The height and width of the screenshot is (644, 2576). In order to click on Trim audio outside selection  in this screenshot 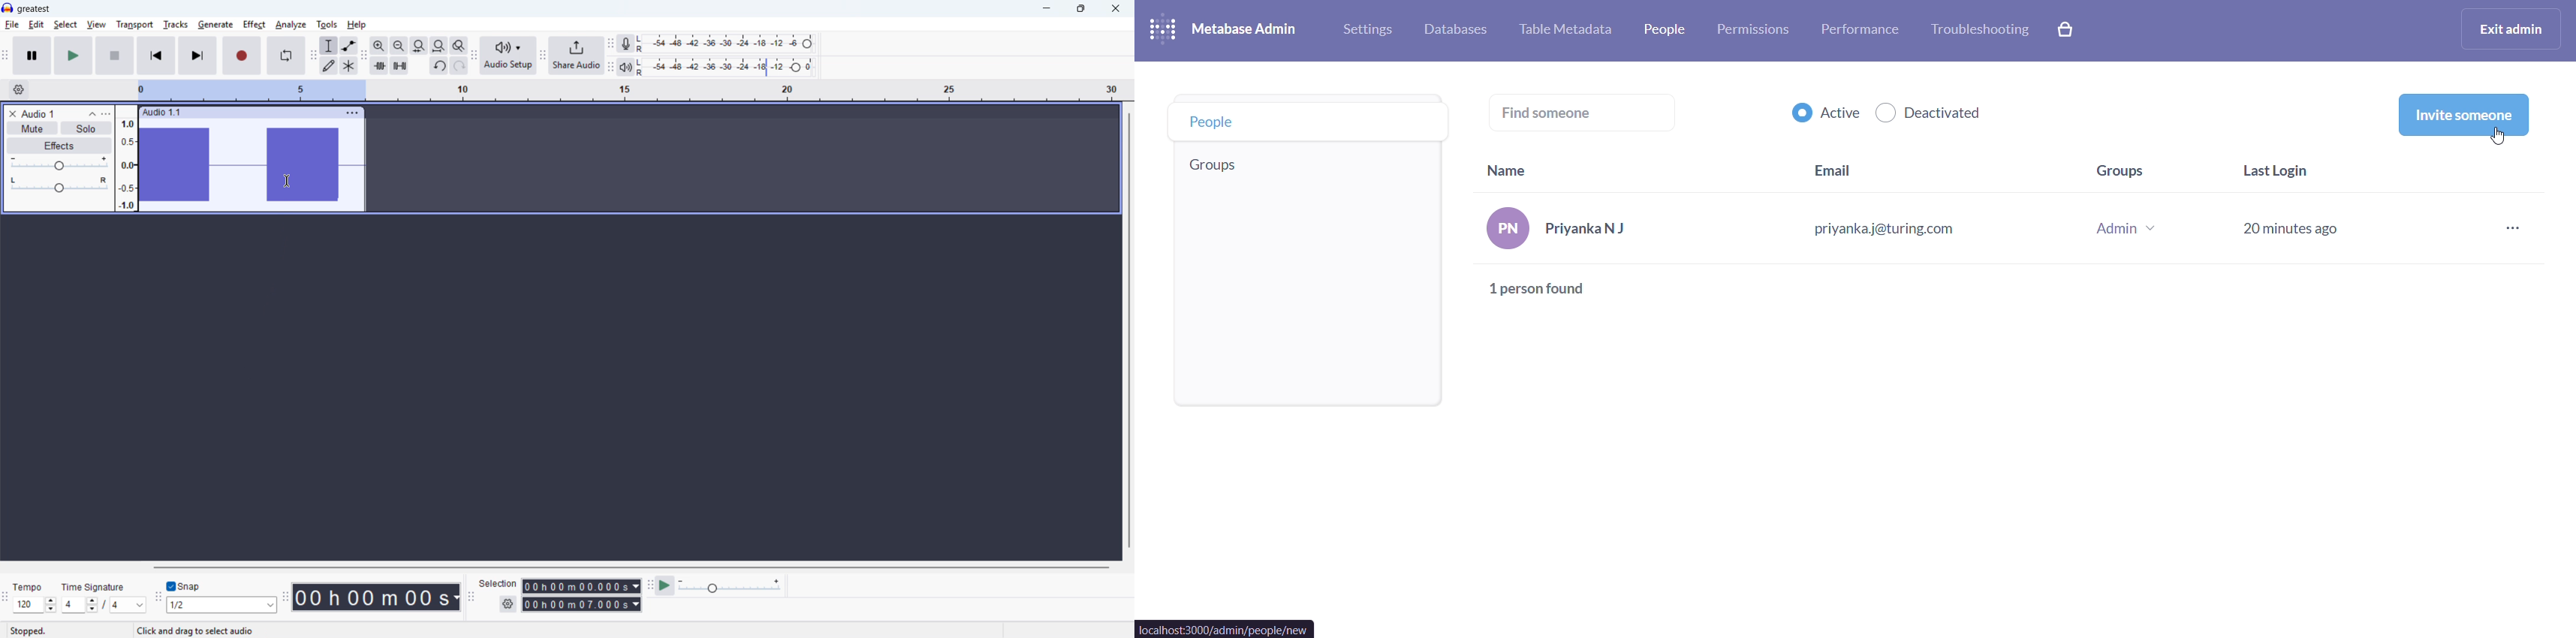, I will do `click(379, 66)`.